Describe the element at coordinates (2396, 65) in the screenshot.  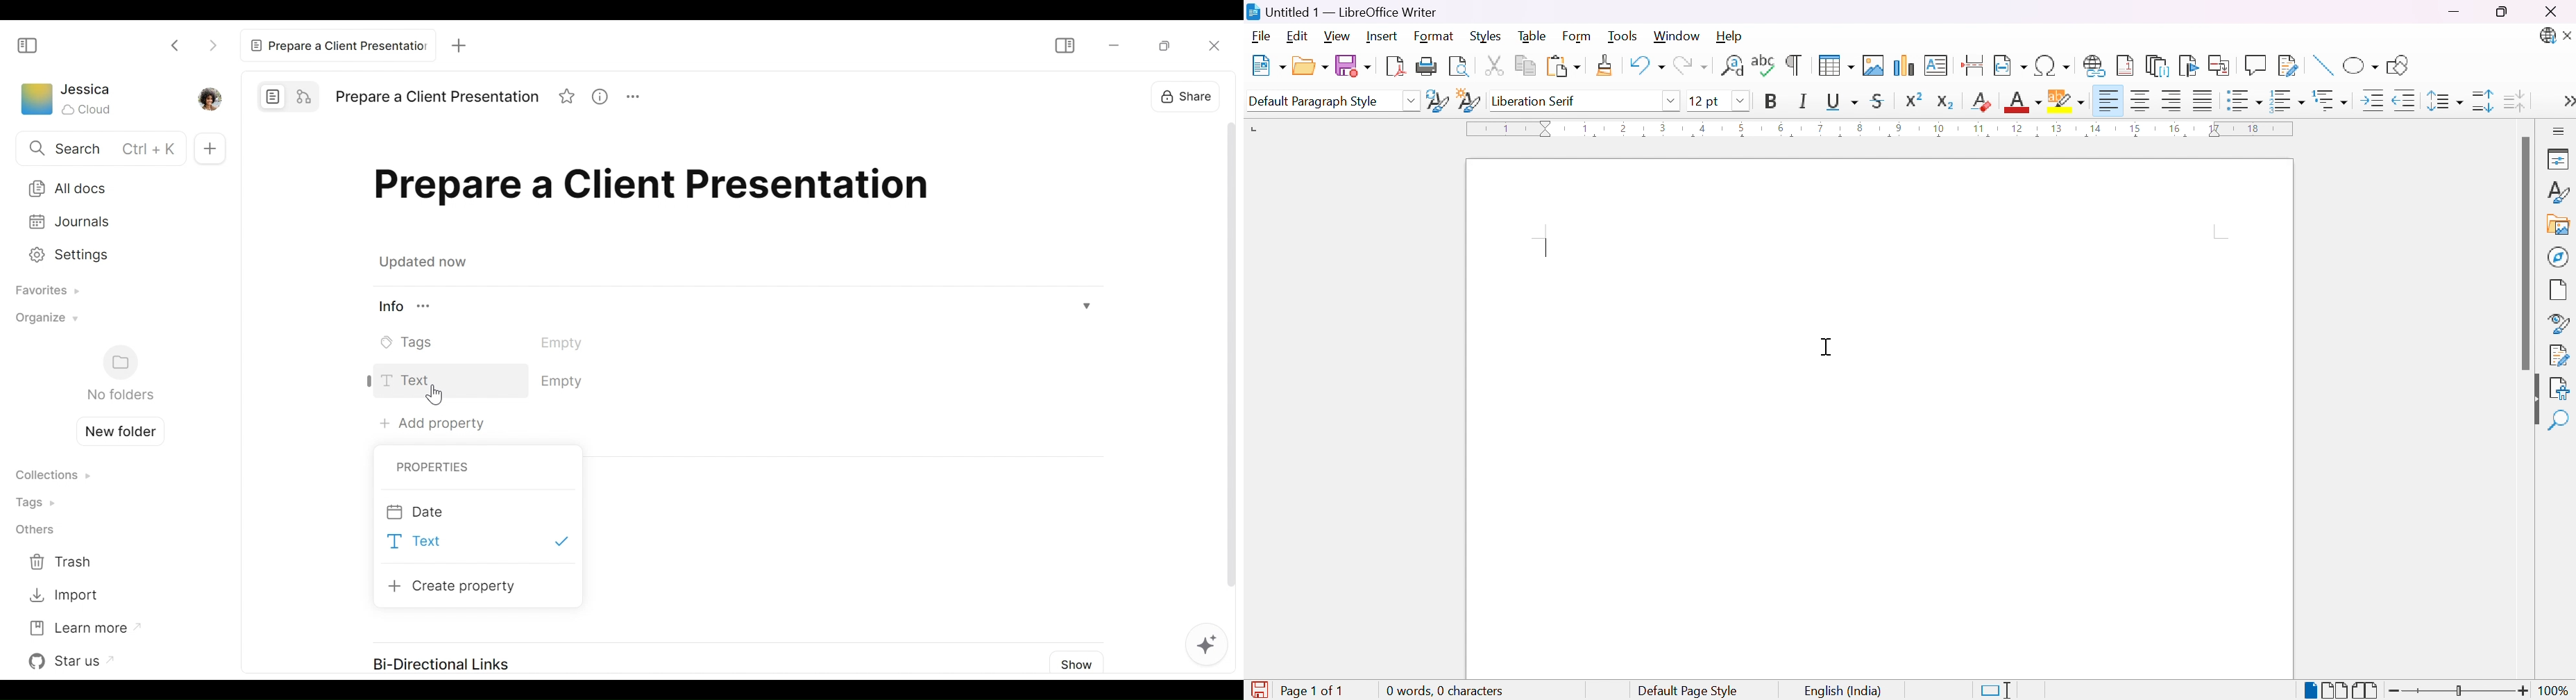
I see `Show draw functions` at that location.